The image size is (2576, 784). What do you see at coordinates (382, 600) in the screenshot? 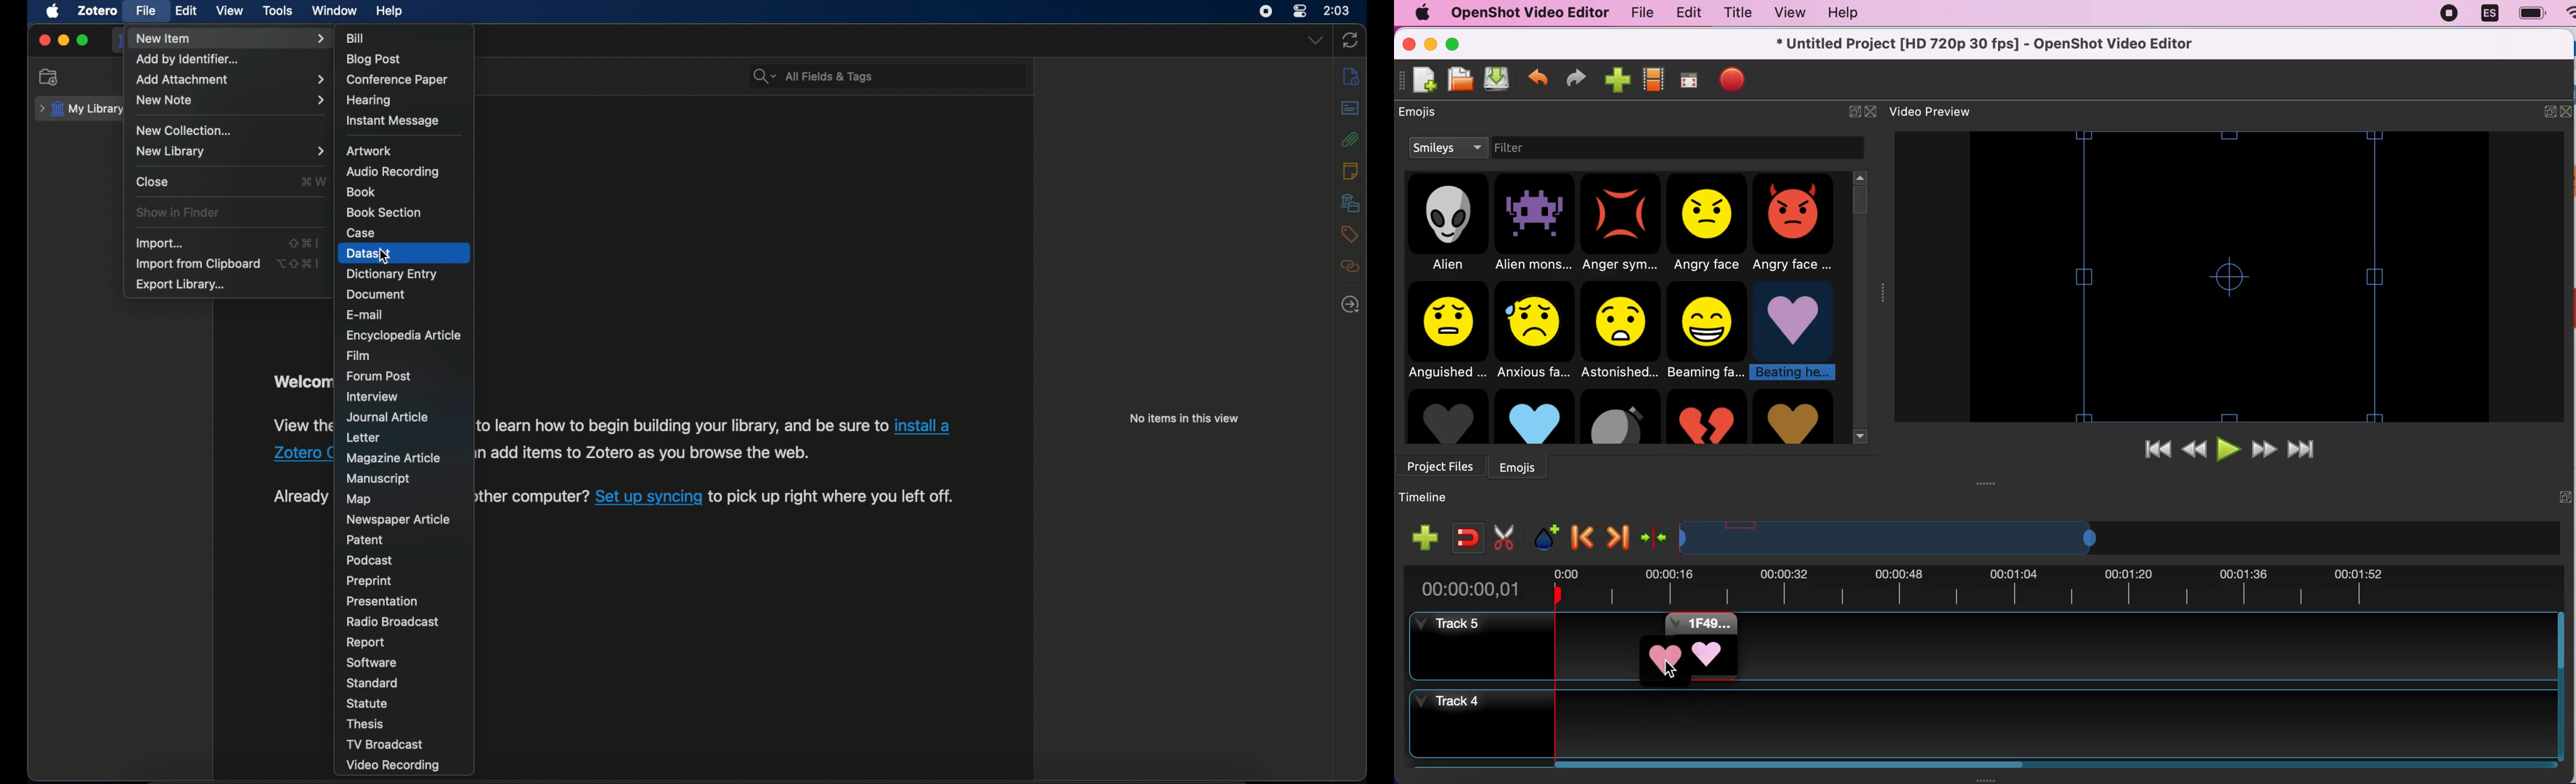
I see `presentation` at bounding box center [382, 600].